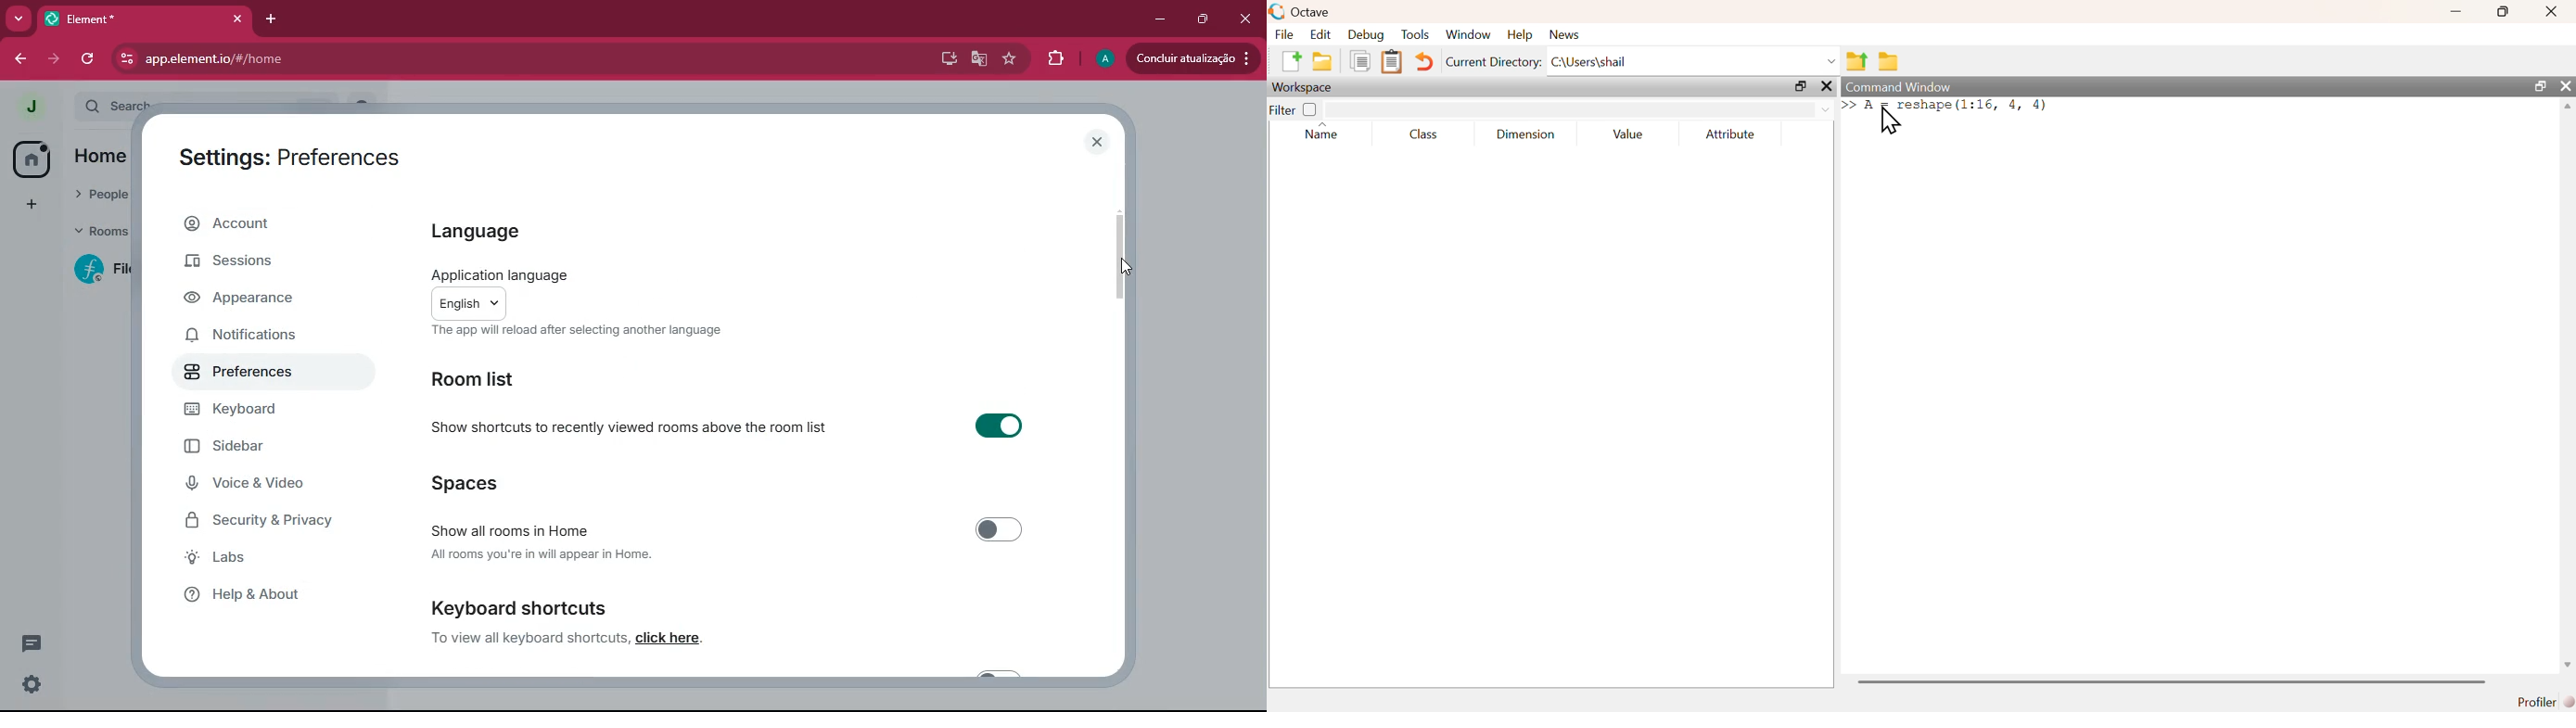 This screenshot has width=2576, height=728. What do you see at coordinates (1301, 11) in the screenshot?
I see `octave` at bounding box center [1301, 11].